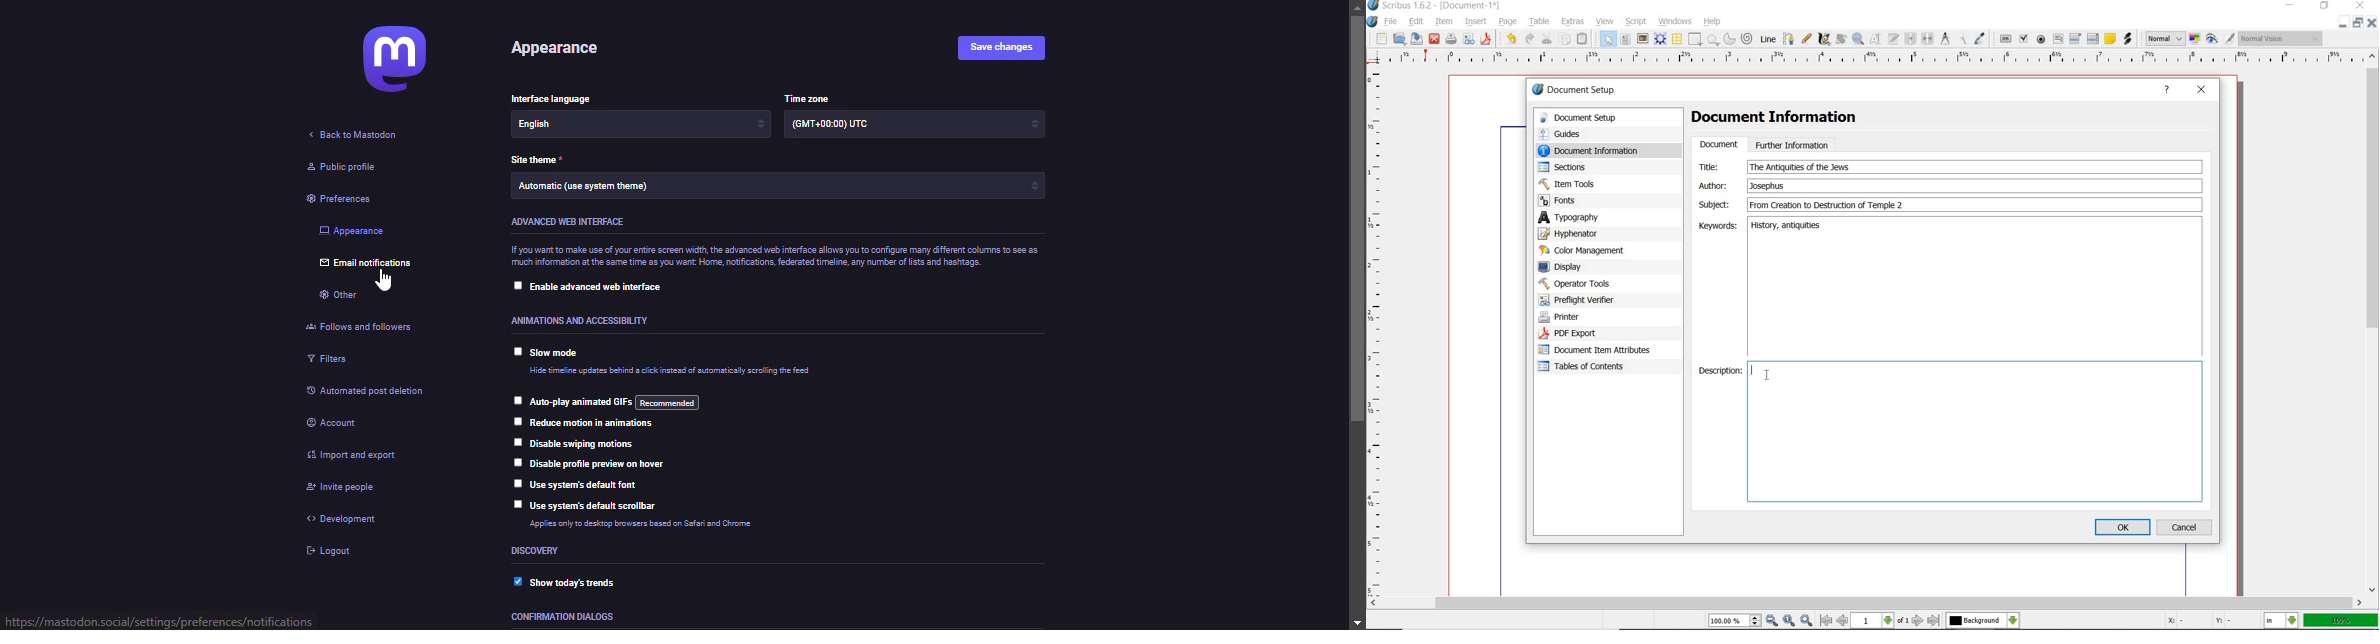  Describe the element at coordinates (585, 580) in the screenshot. I see `show today's trends` at that location.